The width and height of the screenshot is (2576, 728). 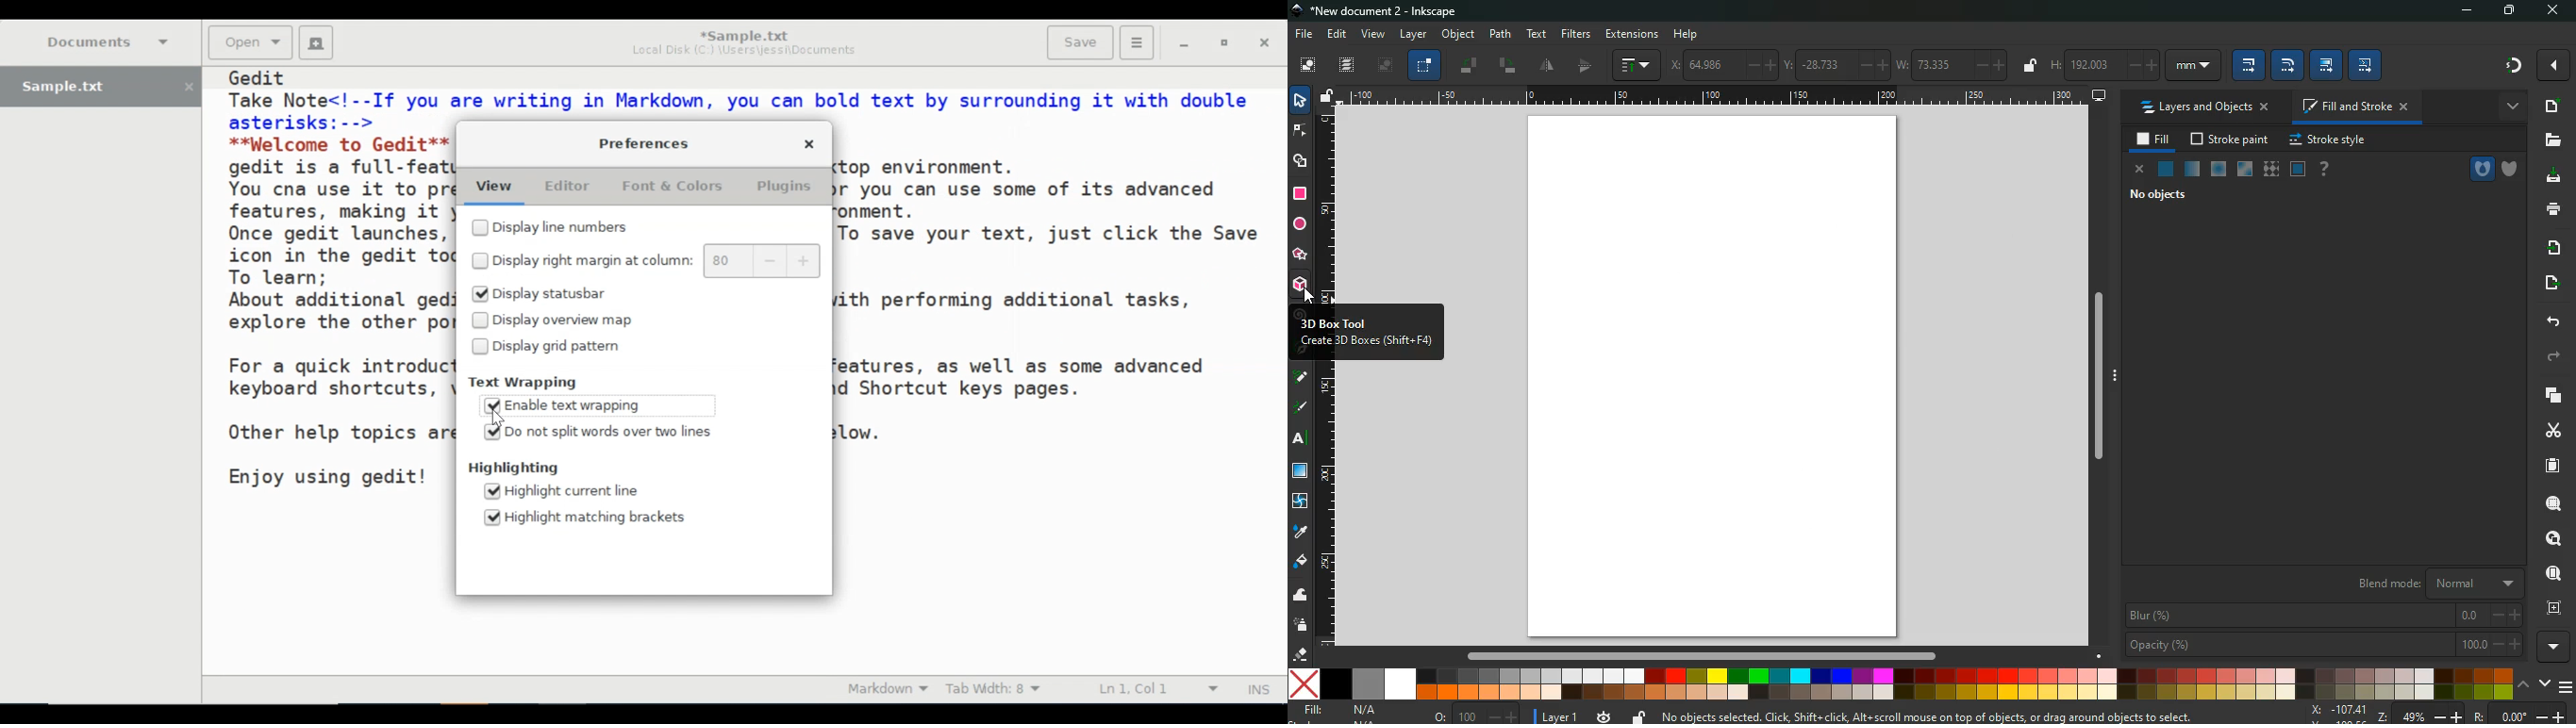 What do you see at coordinates (2550, 321) in the screenshot?
I see `back` at bounding box center [2550, 321].